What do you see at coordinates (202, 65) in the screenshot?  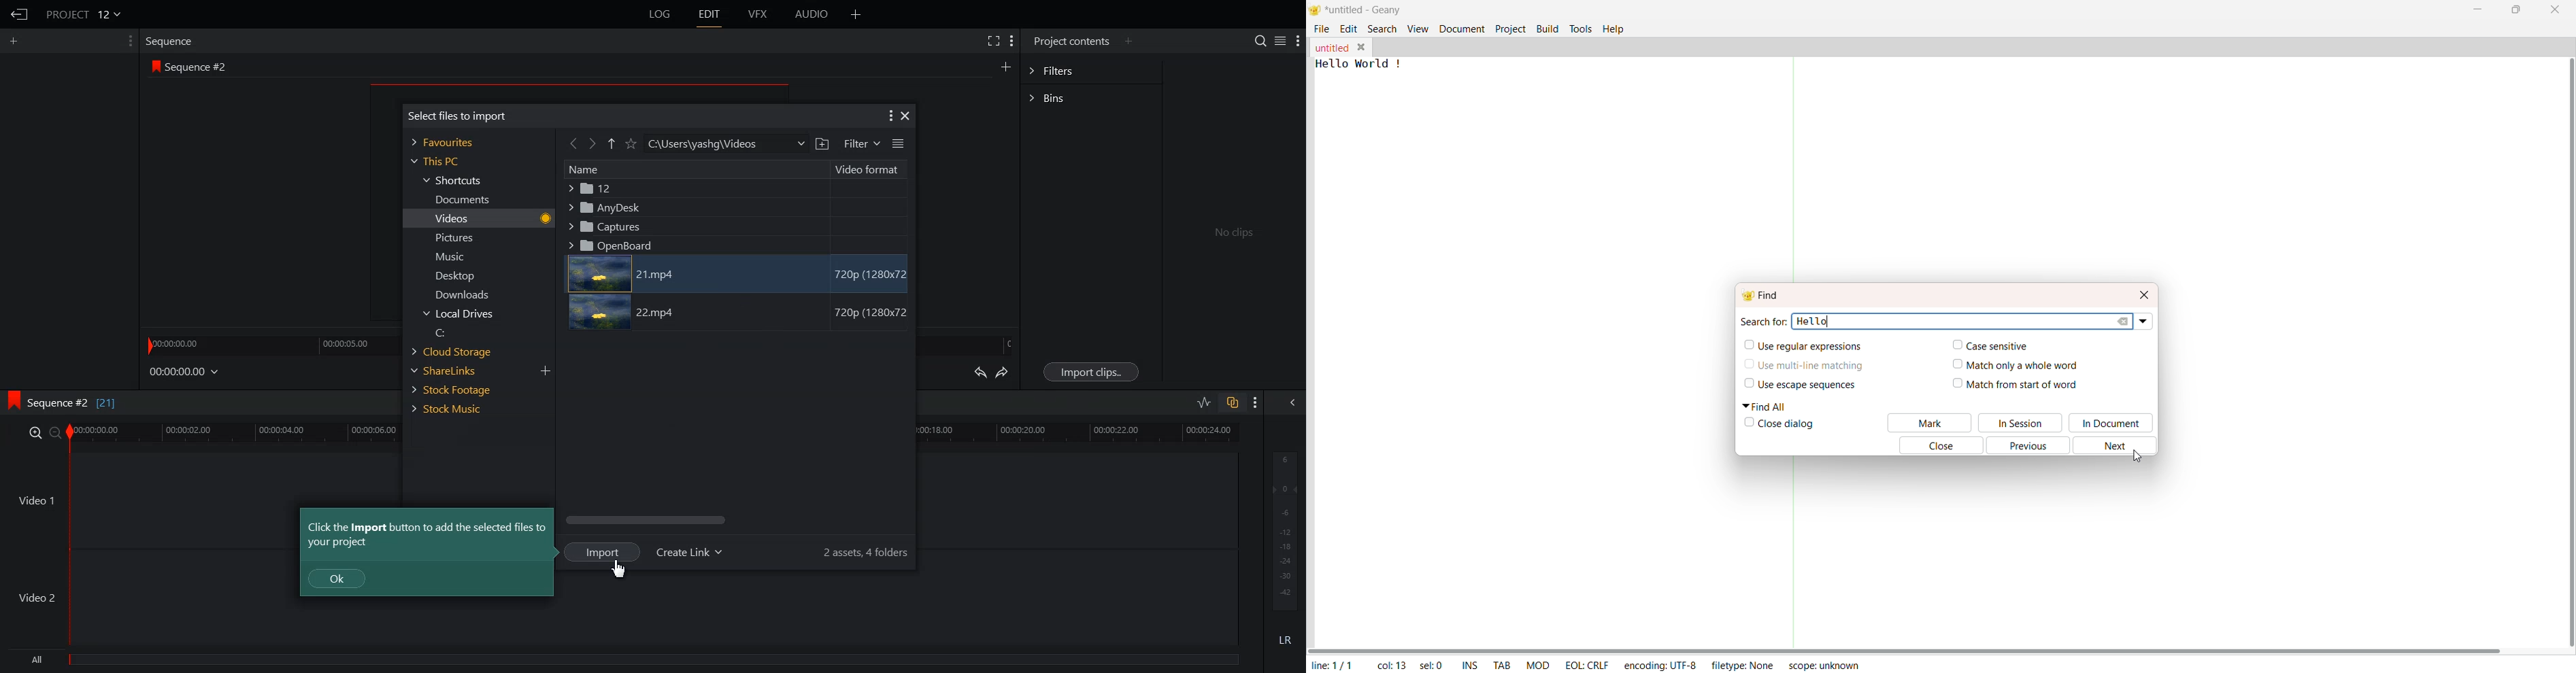 I see `Sequence #2` at bounding box center [202, 65].